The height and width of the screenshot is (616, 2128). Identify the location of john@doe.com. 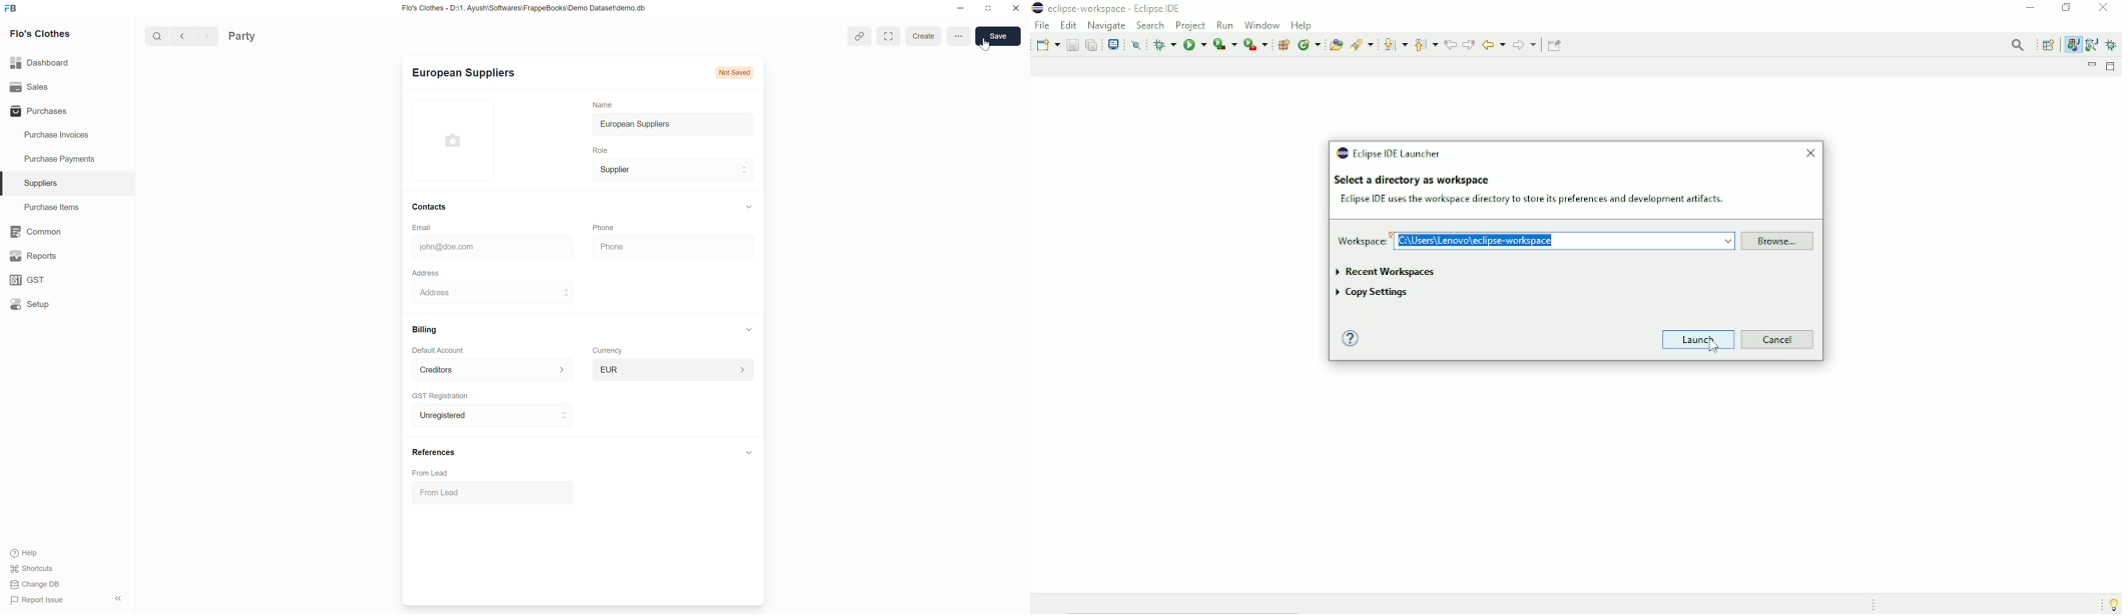
(443, 246).